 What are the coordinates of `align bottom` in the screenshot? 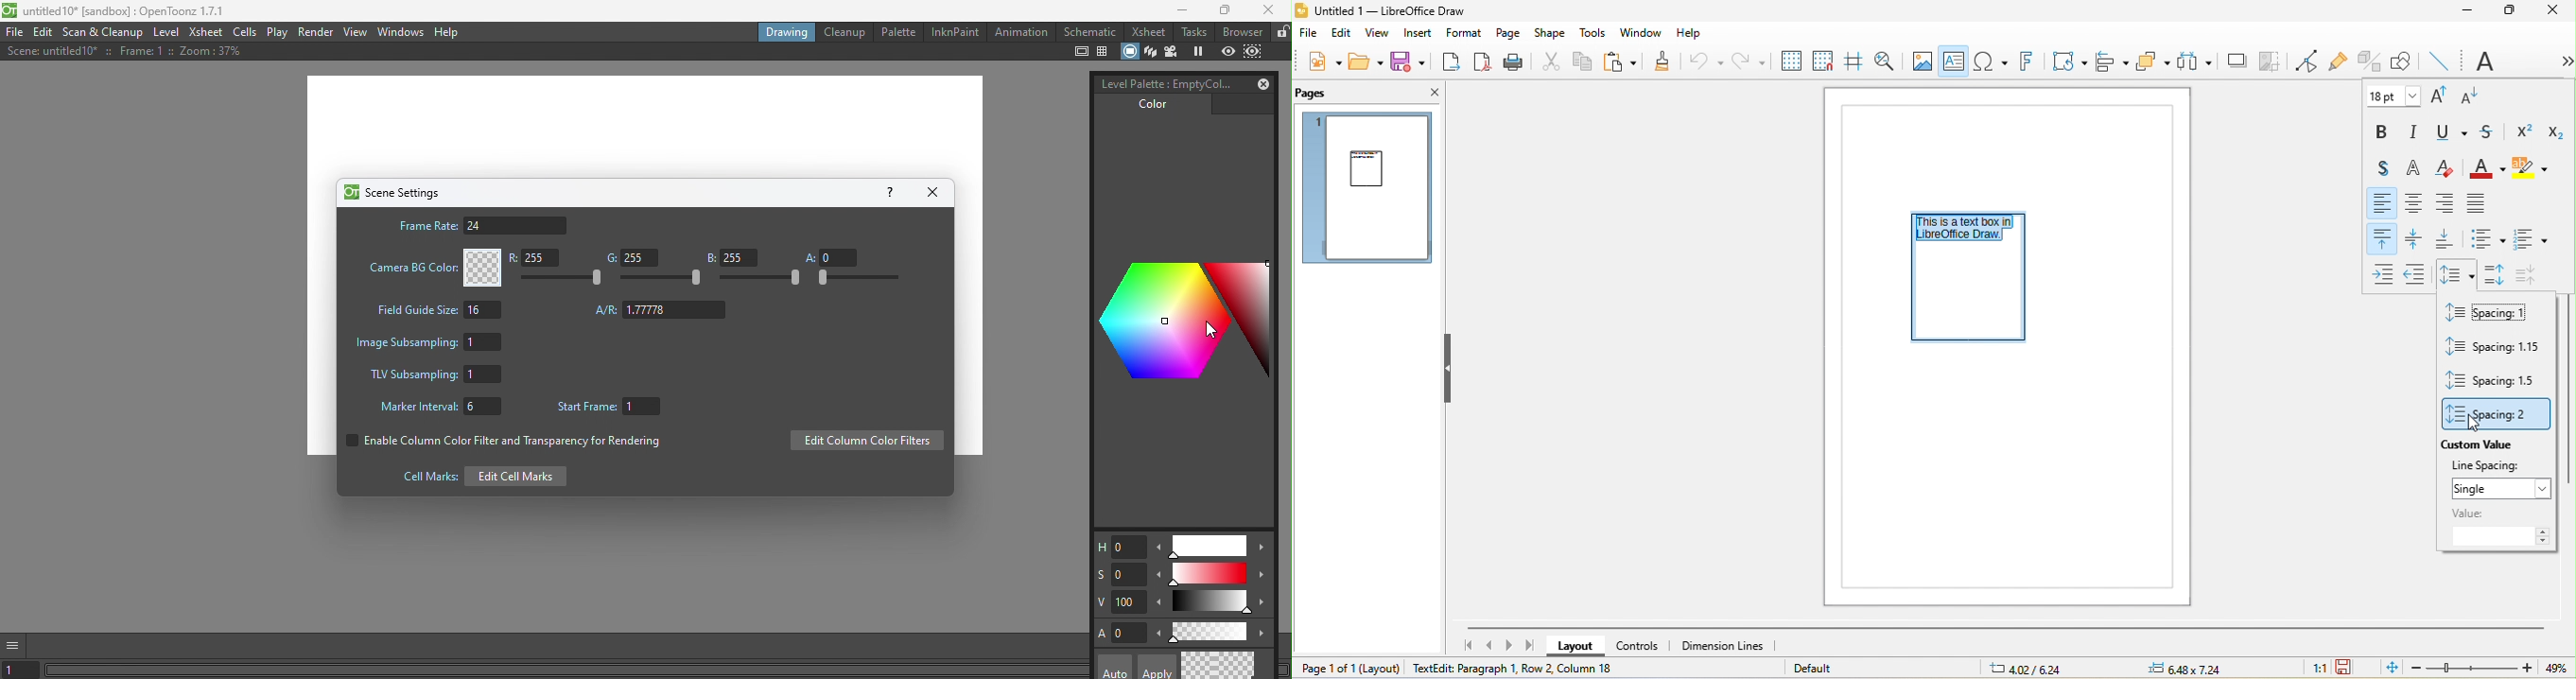 It's located at (2448, 239).